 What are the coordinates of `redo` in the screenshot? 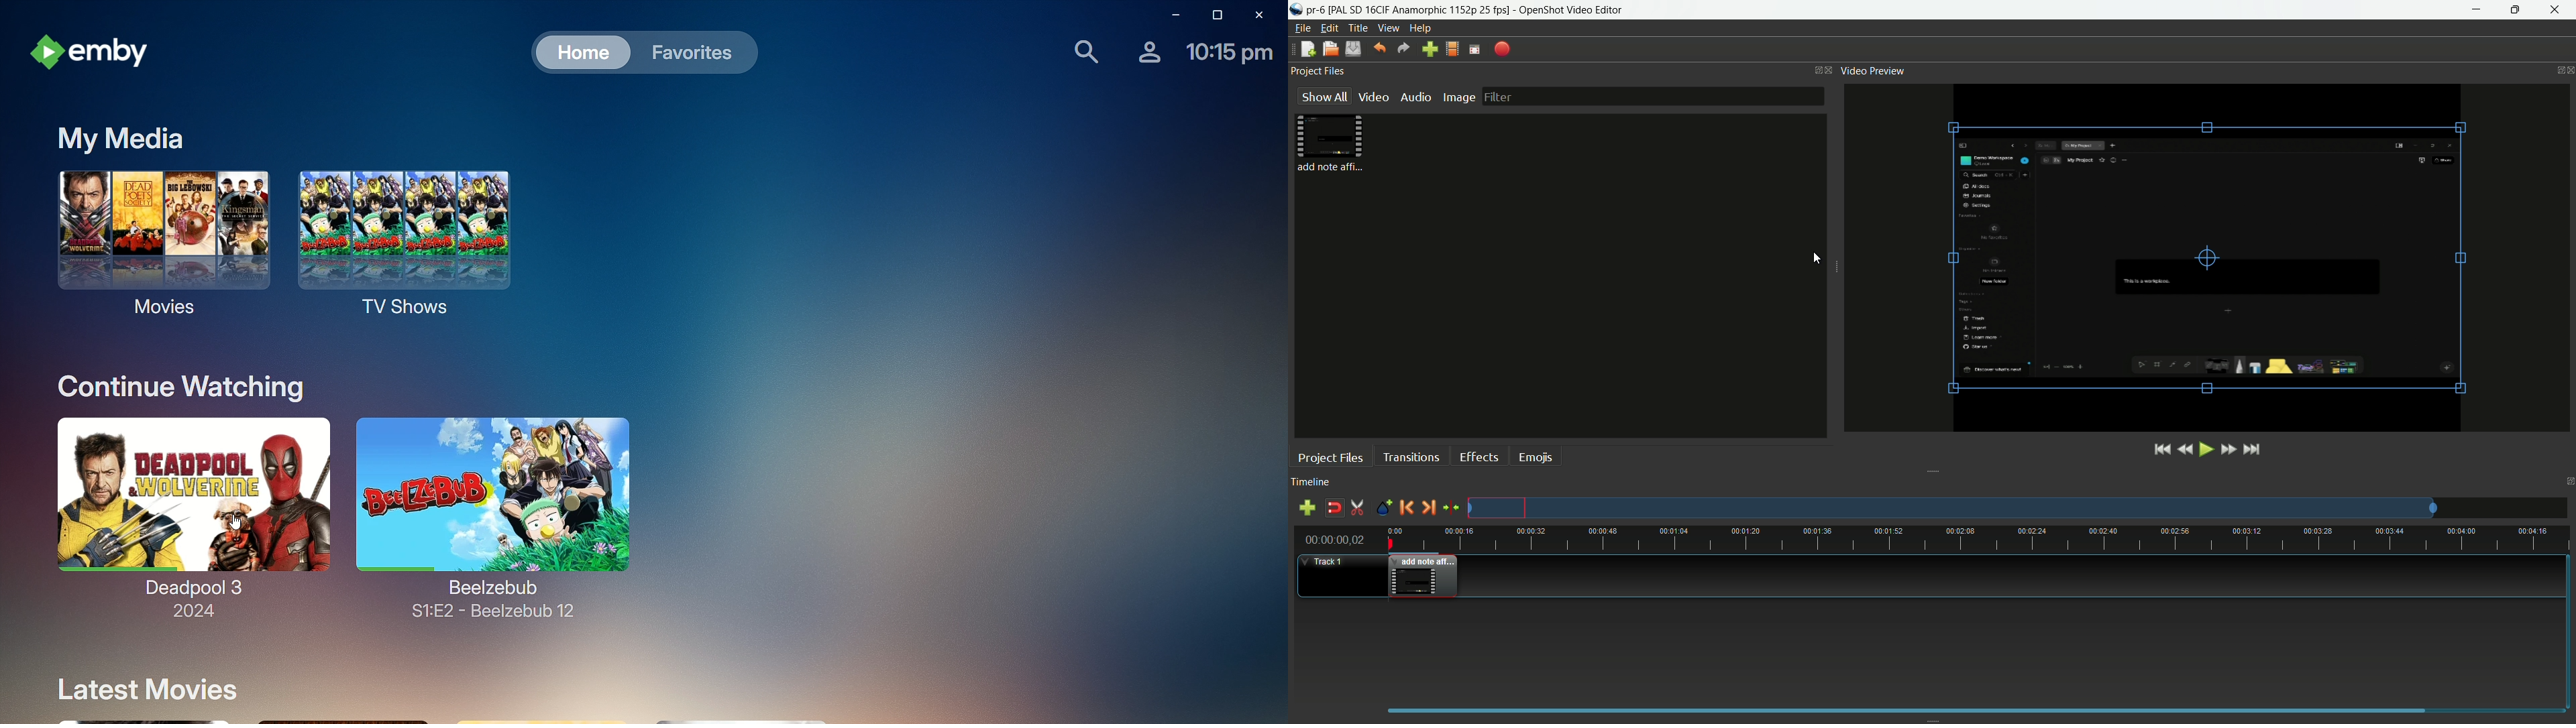 It's located at (1403, 48).